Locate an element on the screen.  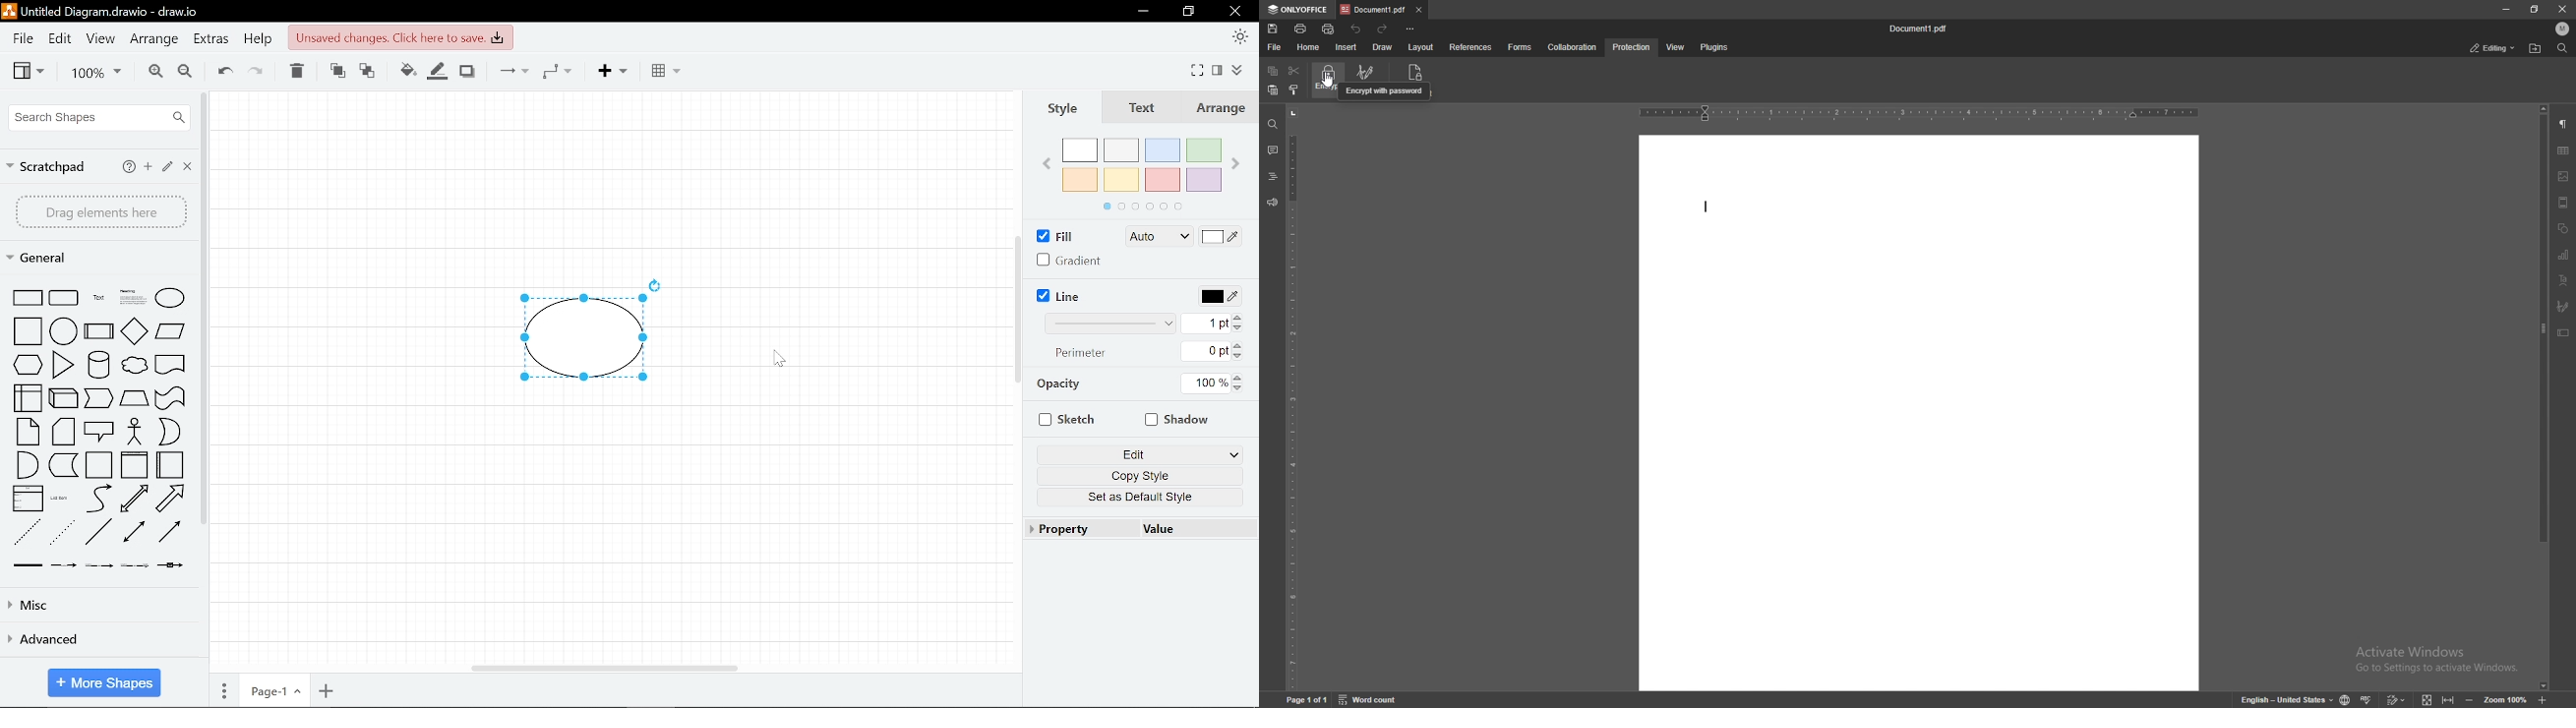
Minimize is located at coordinates (1142, 12).